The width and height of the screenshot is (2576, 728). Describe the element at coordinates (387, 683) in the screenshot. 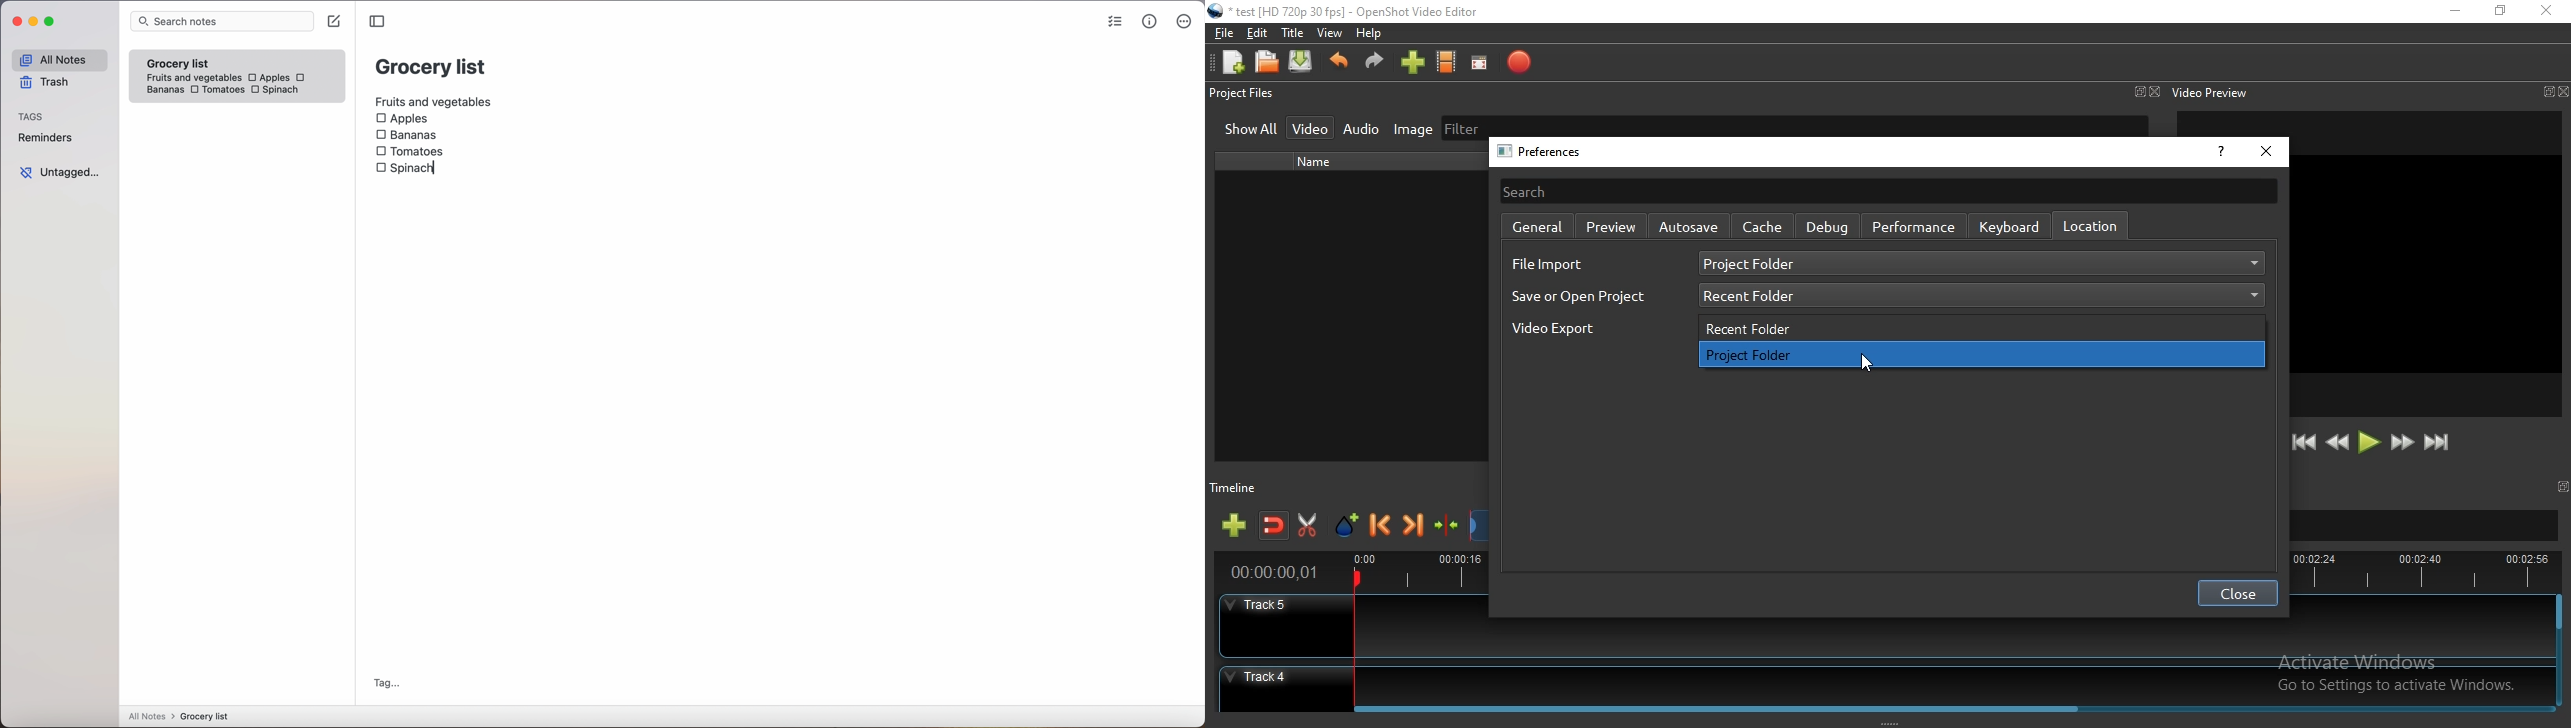

I see `tag` at that location.